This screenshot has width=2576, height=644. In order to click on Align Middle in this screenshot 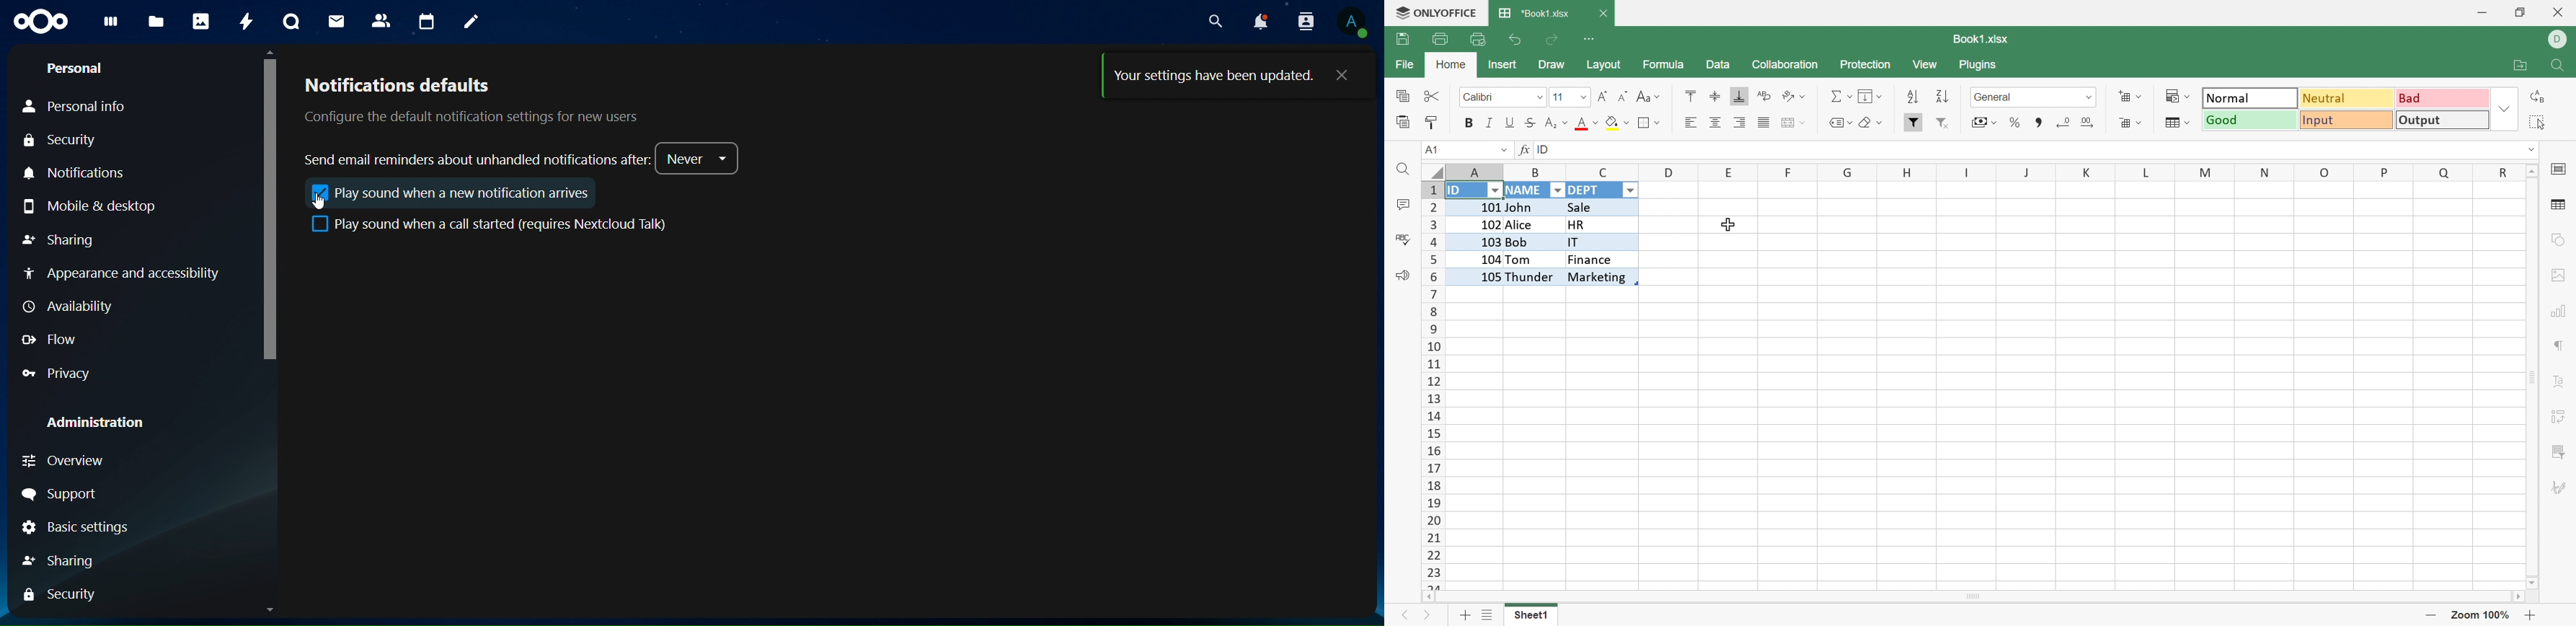, I will do `click(1716, 97)`.